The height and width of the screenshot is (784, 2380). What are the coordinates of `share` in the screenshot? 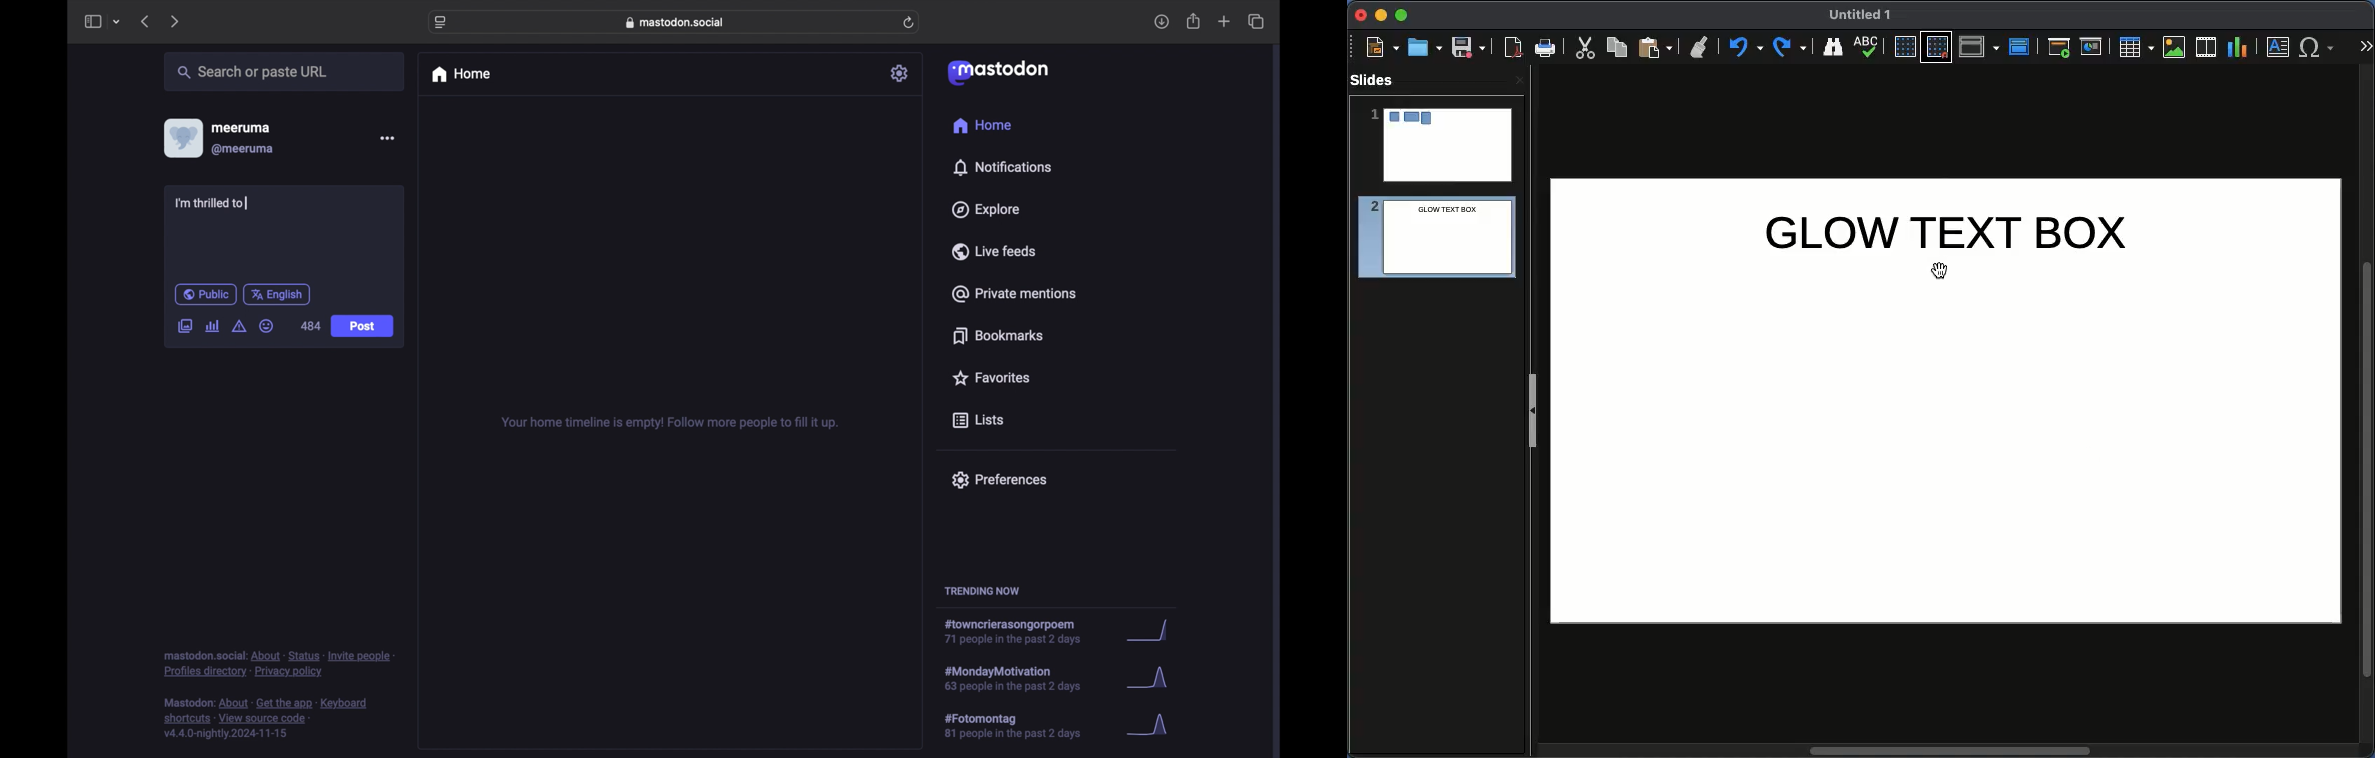 It's located at (1195, 21).